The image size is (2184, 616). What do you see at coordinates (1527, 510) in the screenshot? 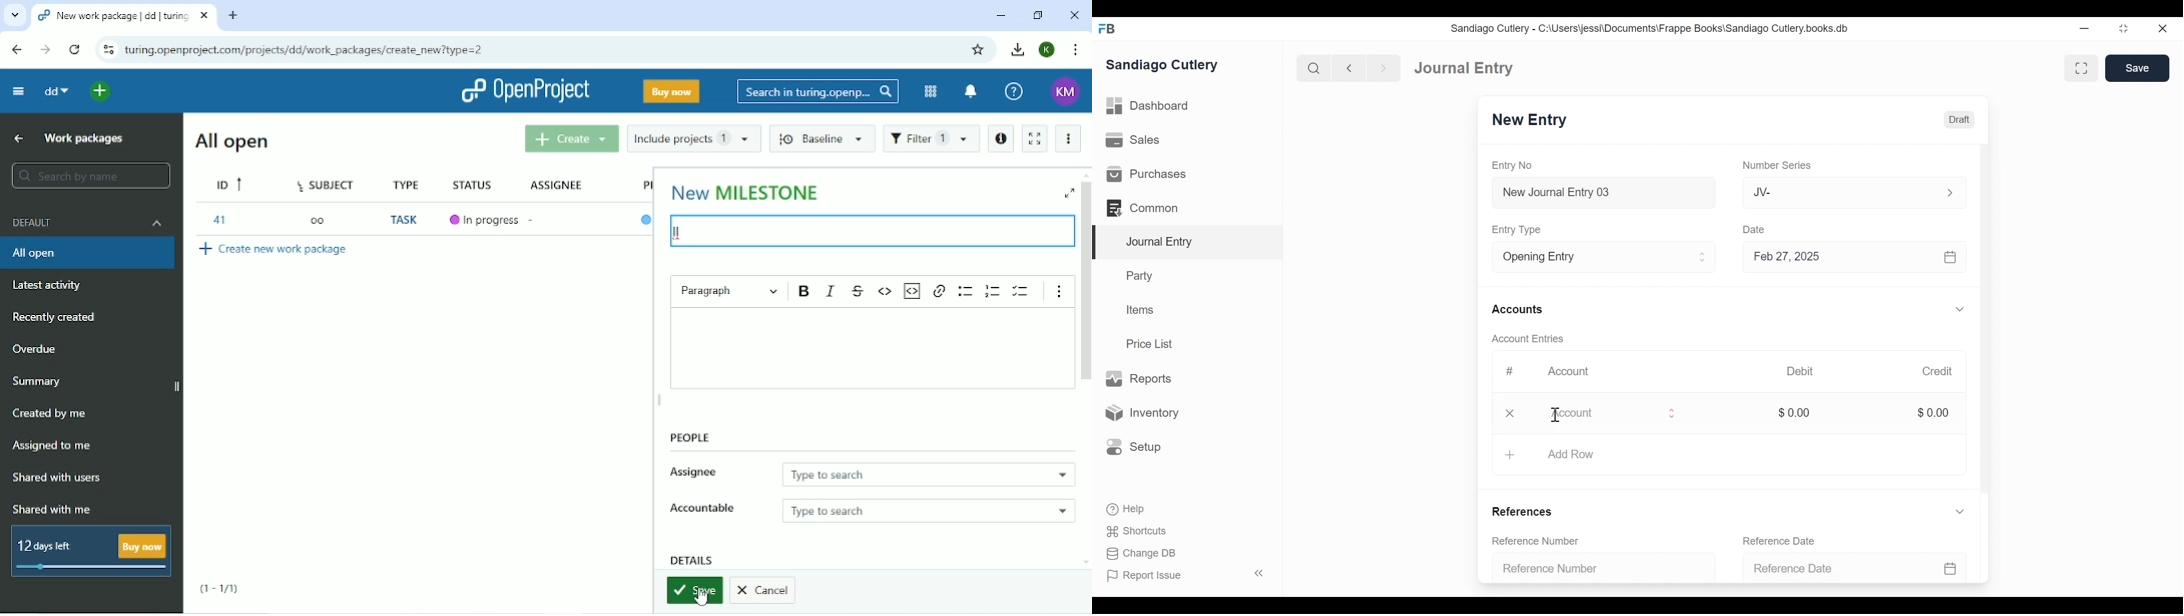
I see `References` at bounding box center [1527, 510].